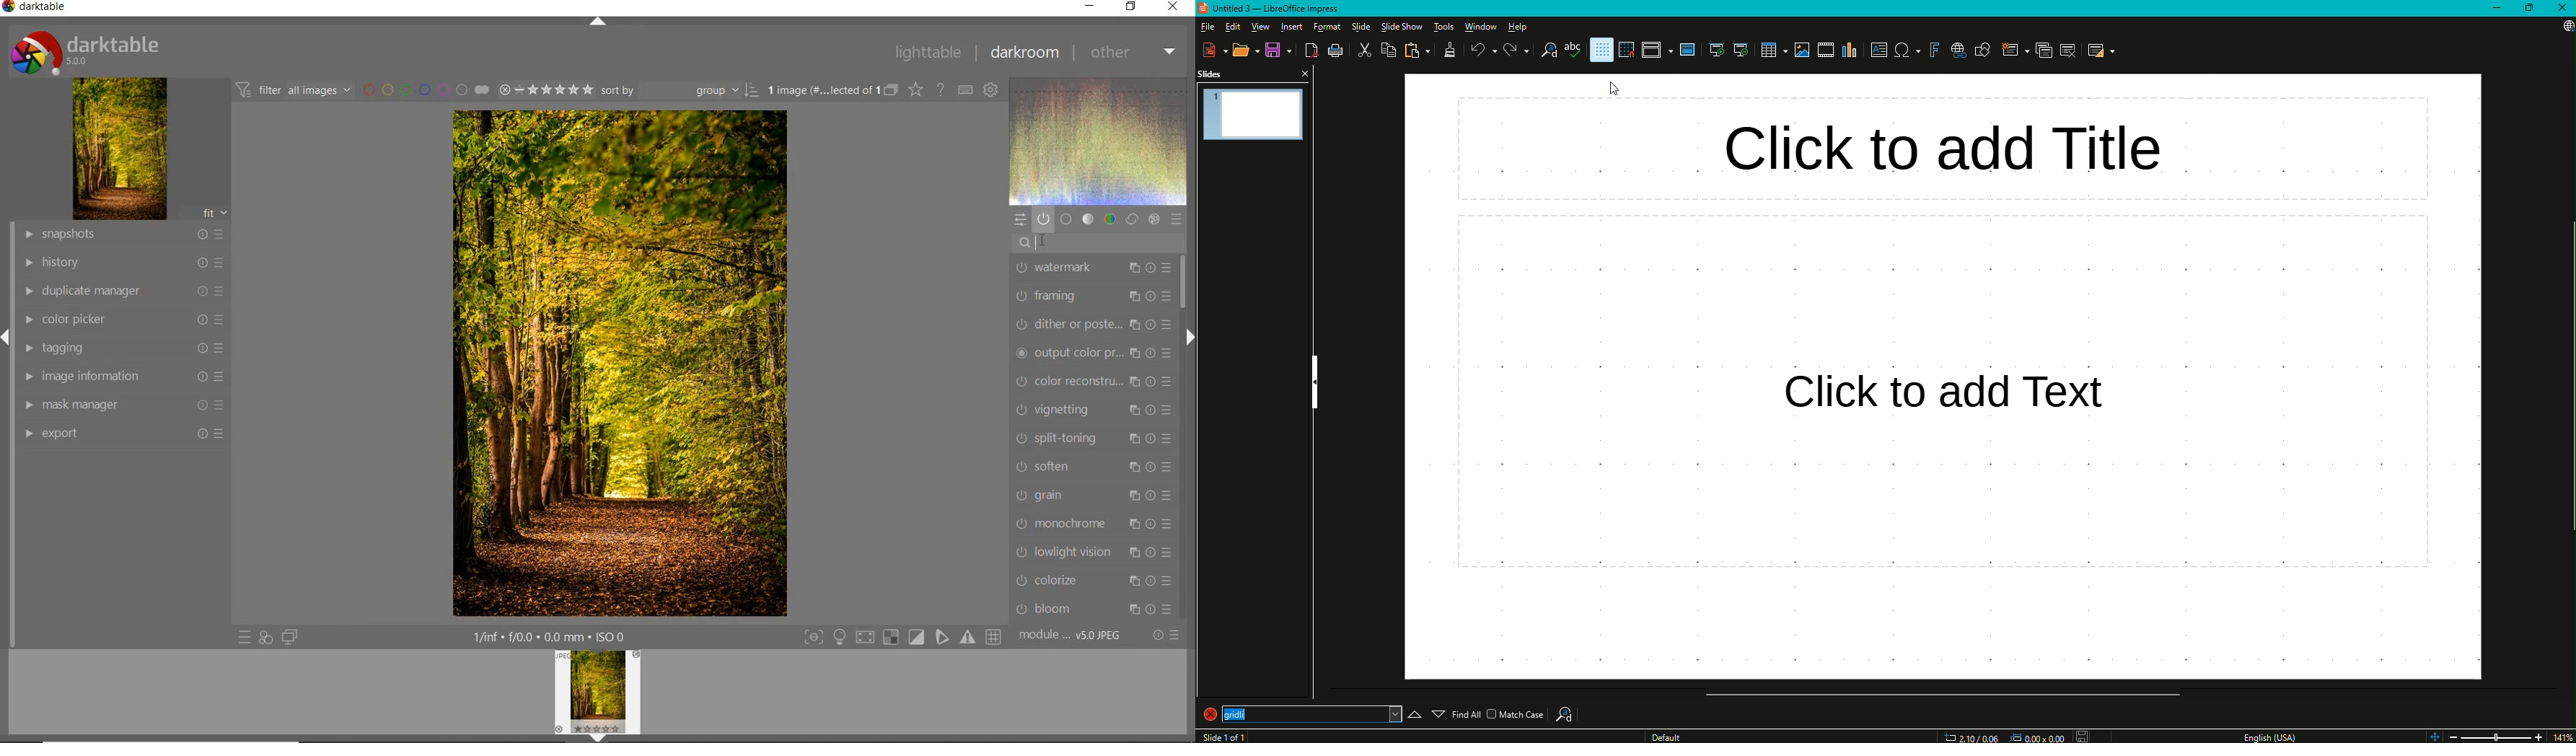 Image resolution: width=2576 pixels, height=756 pixels. What do you see at coordinates (2104, 50) in the screenshot?
I see `Slide Layout` at bounding box center [2104, 50].